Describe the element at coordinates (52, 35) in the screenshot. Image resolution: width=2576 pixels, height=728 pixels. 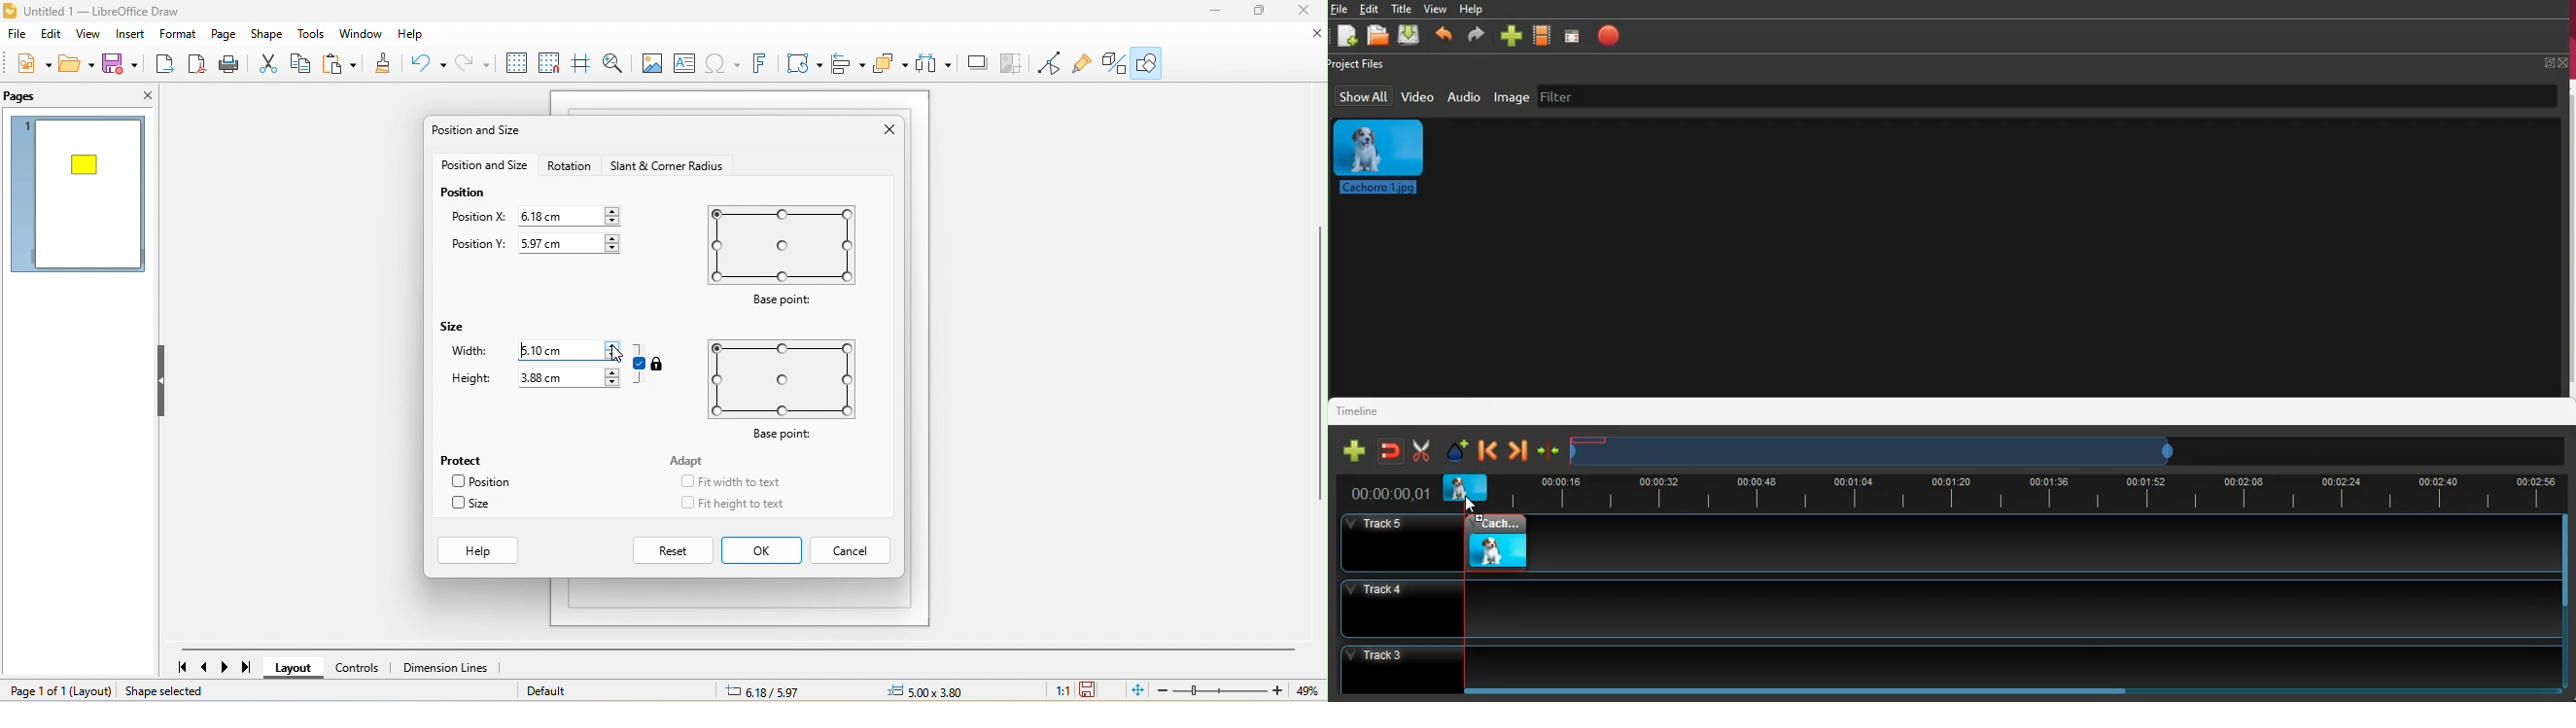
I see `edit` at that location.